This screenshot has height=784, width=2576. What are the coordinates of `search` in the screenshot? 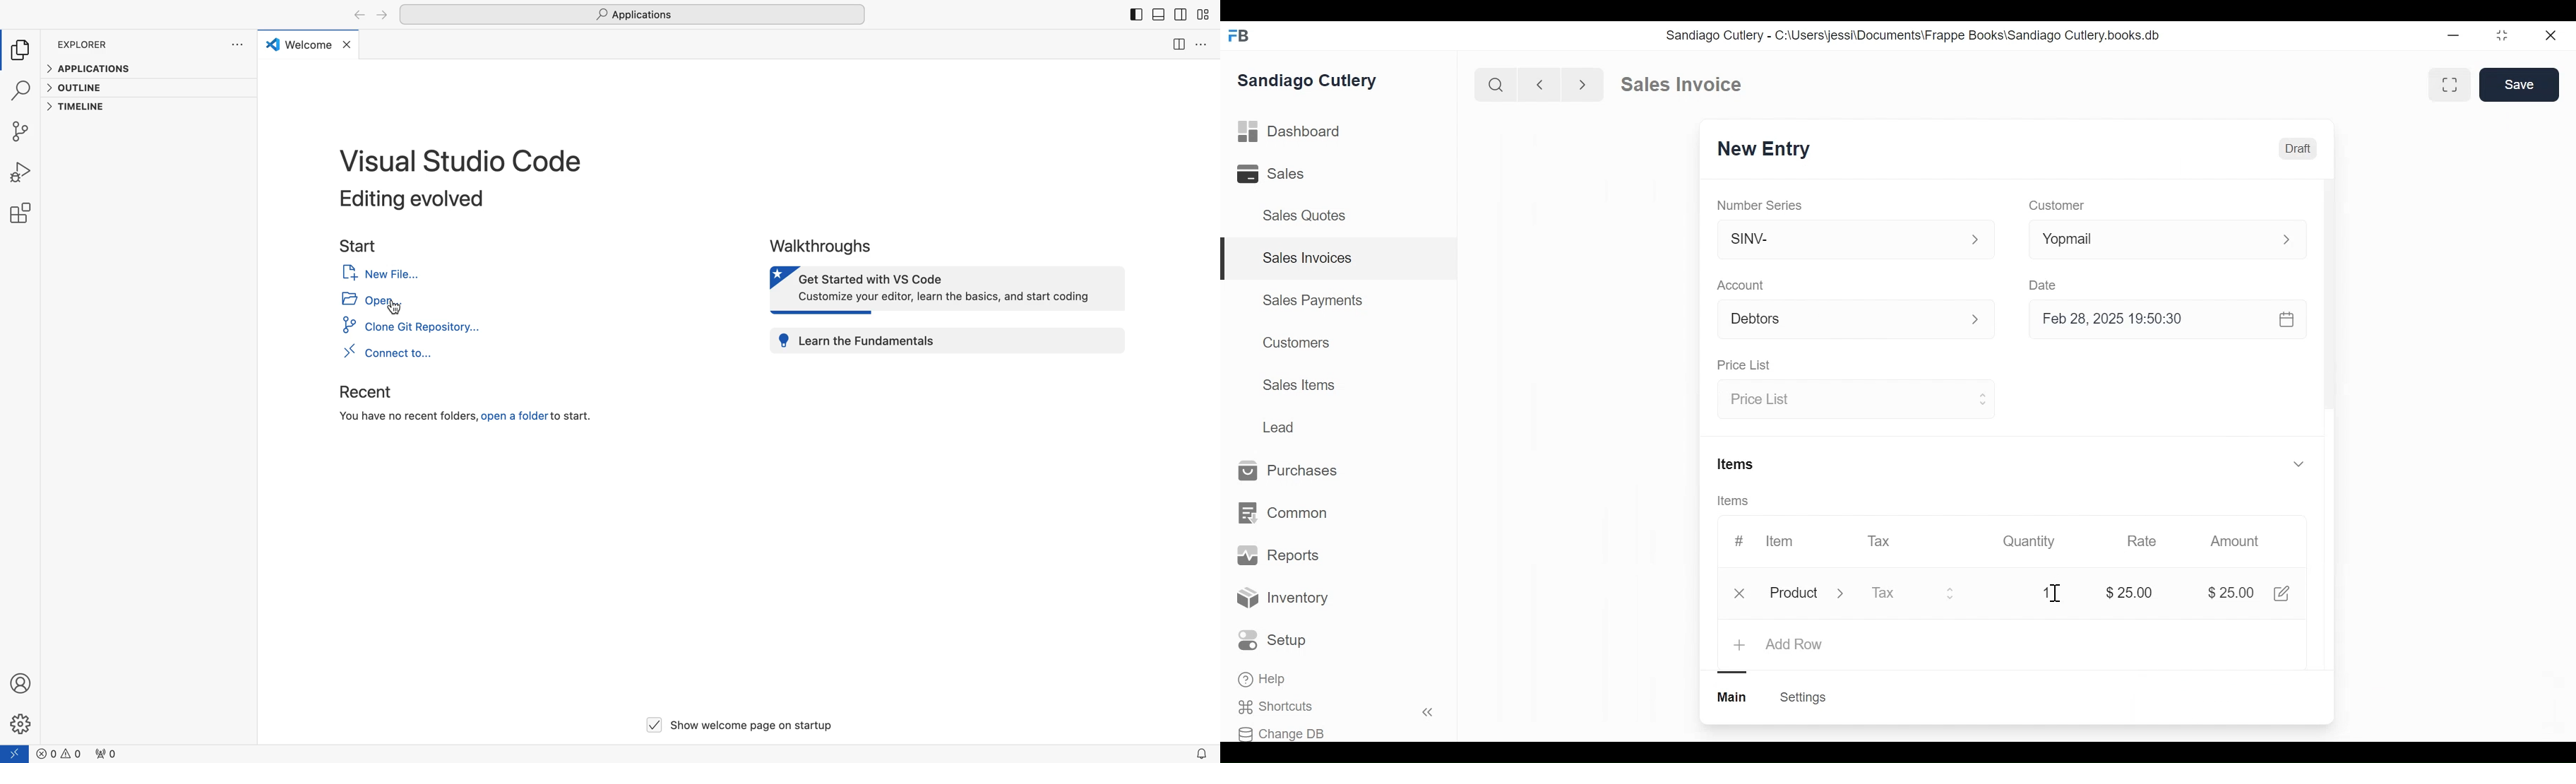 It's located at (21, 92).